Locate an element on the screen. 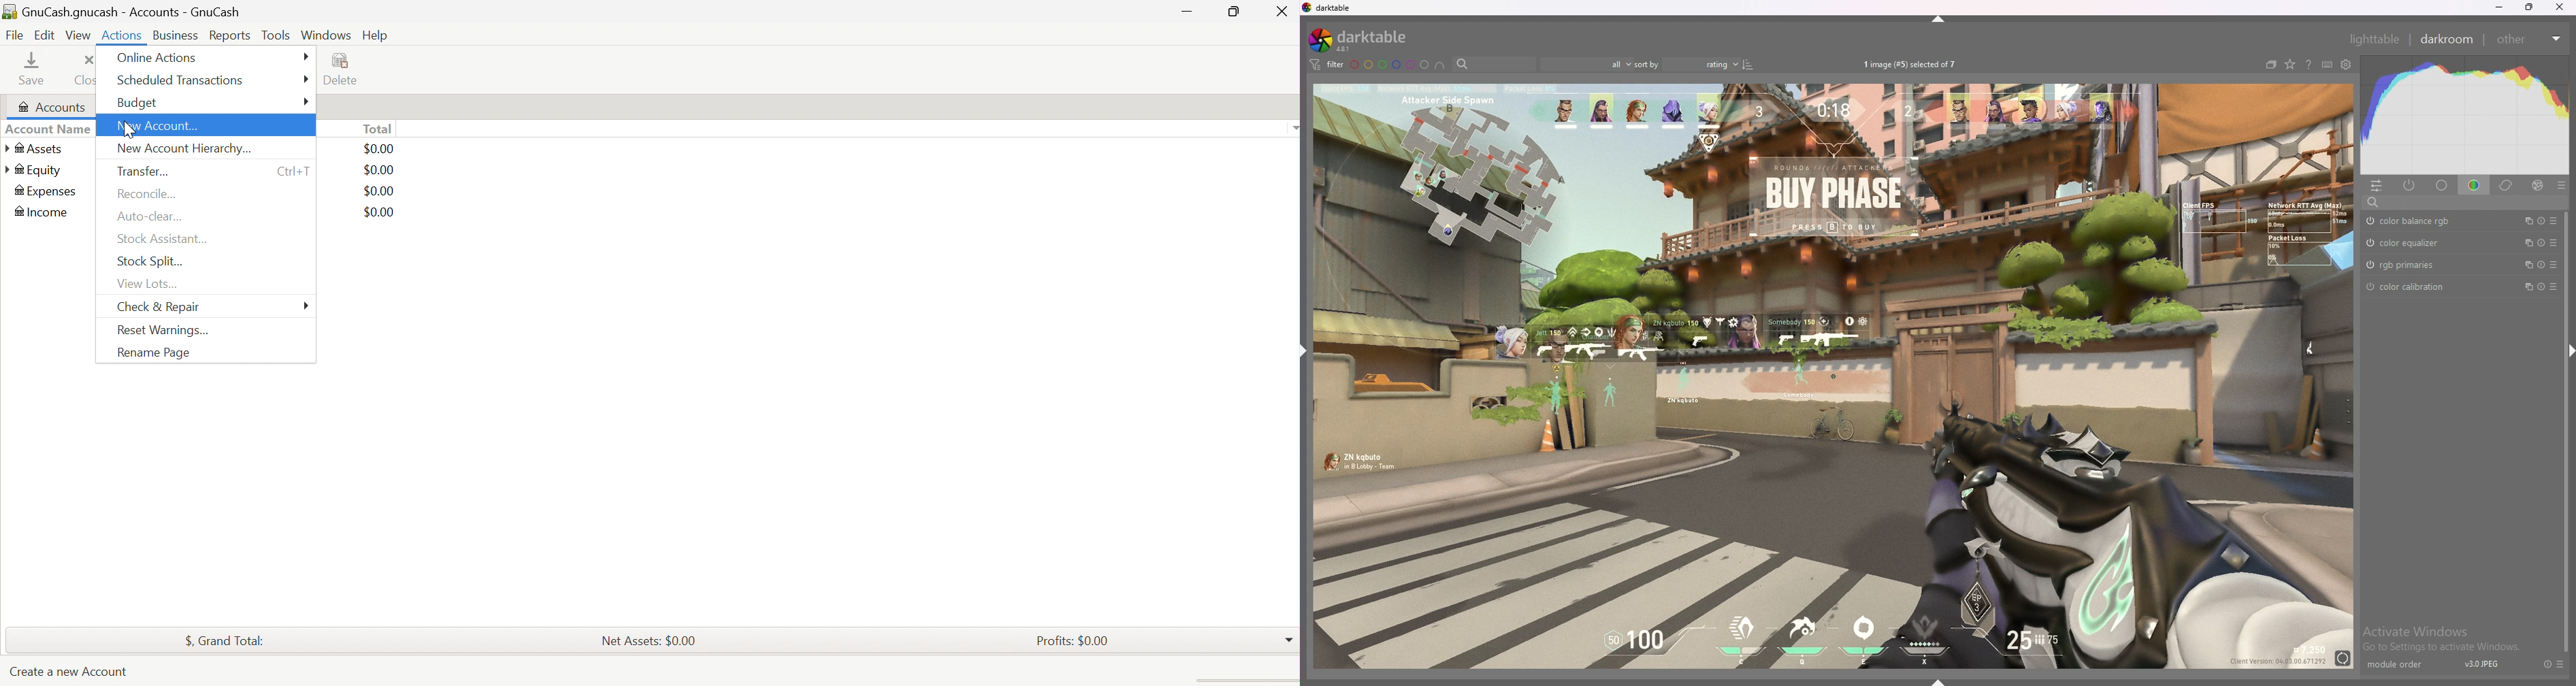 This screenshot has width=2576, height=700. hide is located at coordinates (2564, 349).